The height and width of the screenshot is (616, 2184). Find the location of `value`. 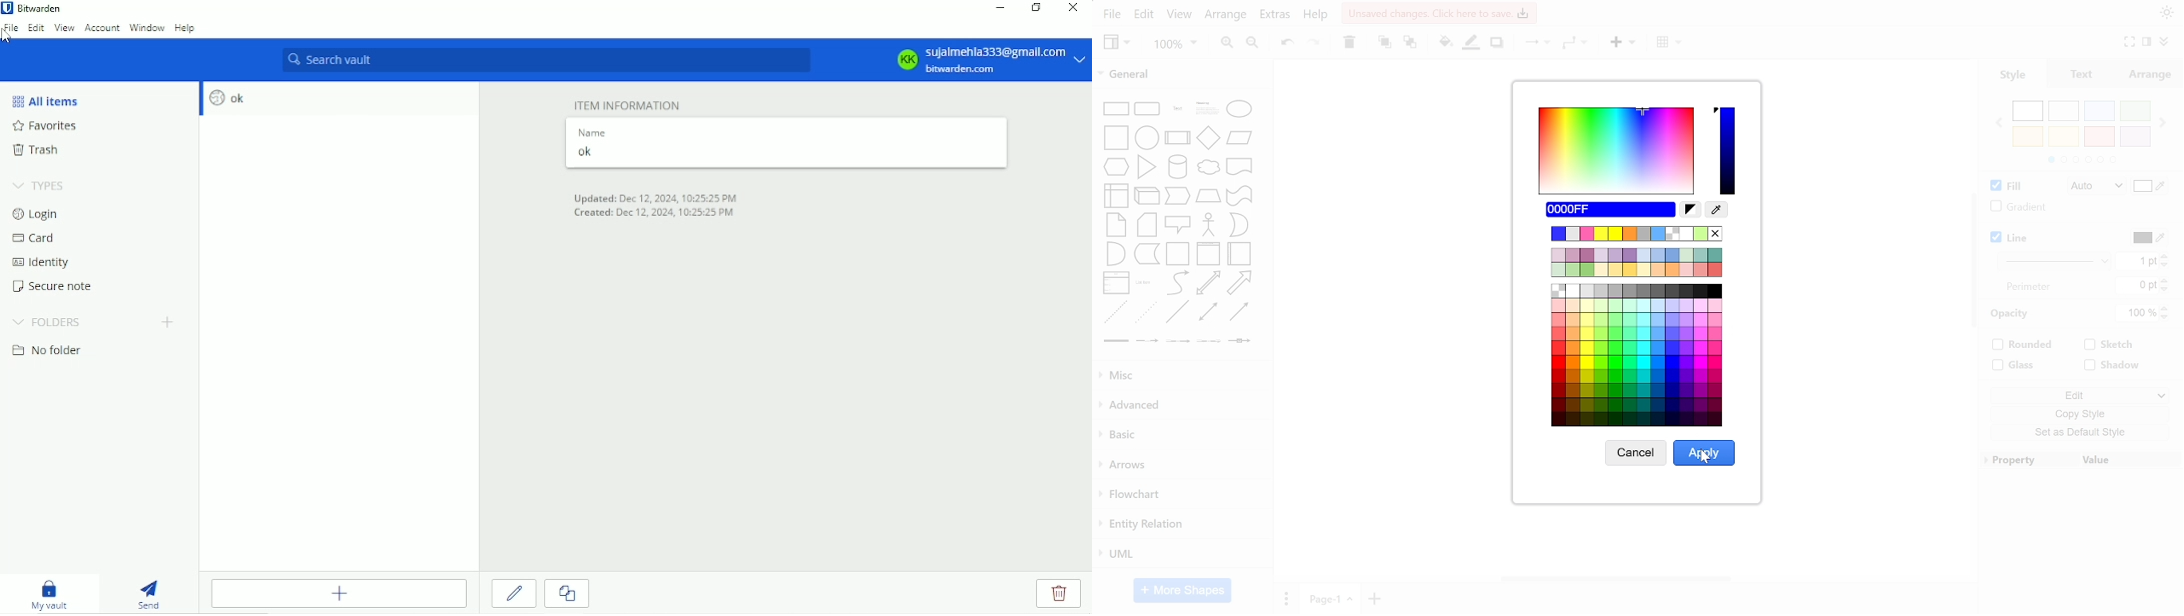

value is located at coordinates (2131, 459).